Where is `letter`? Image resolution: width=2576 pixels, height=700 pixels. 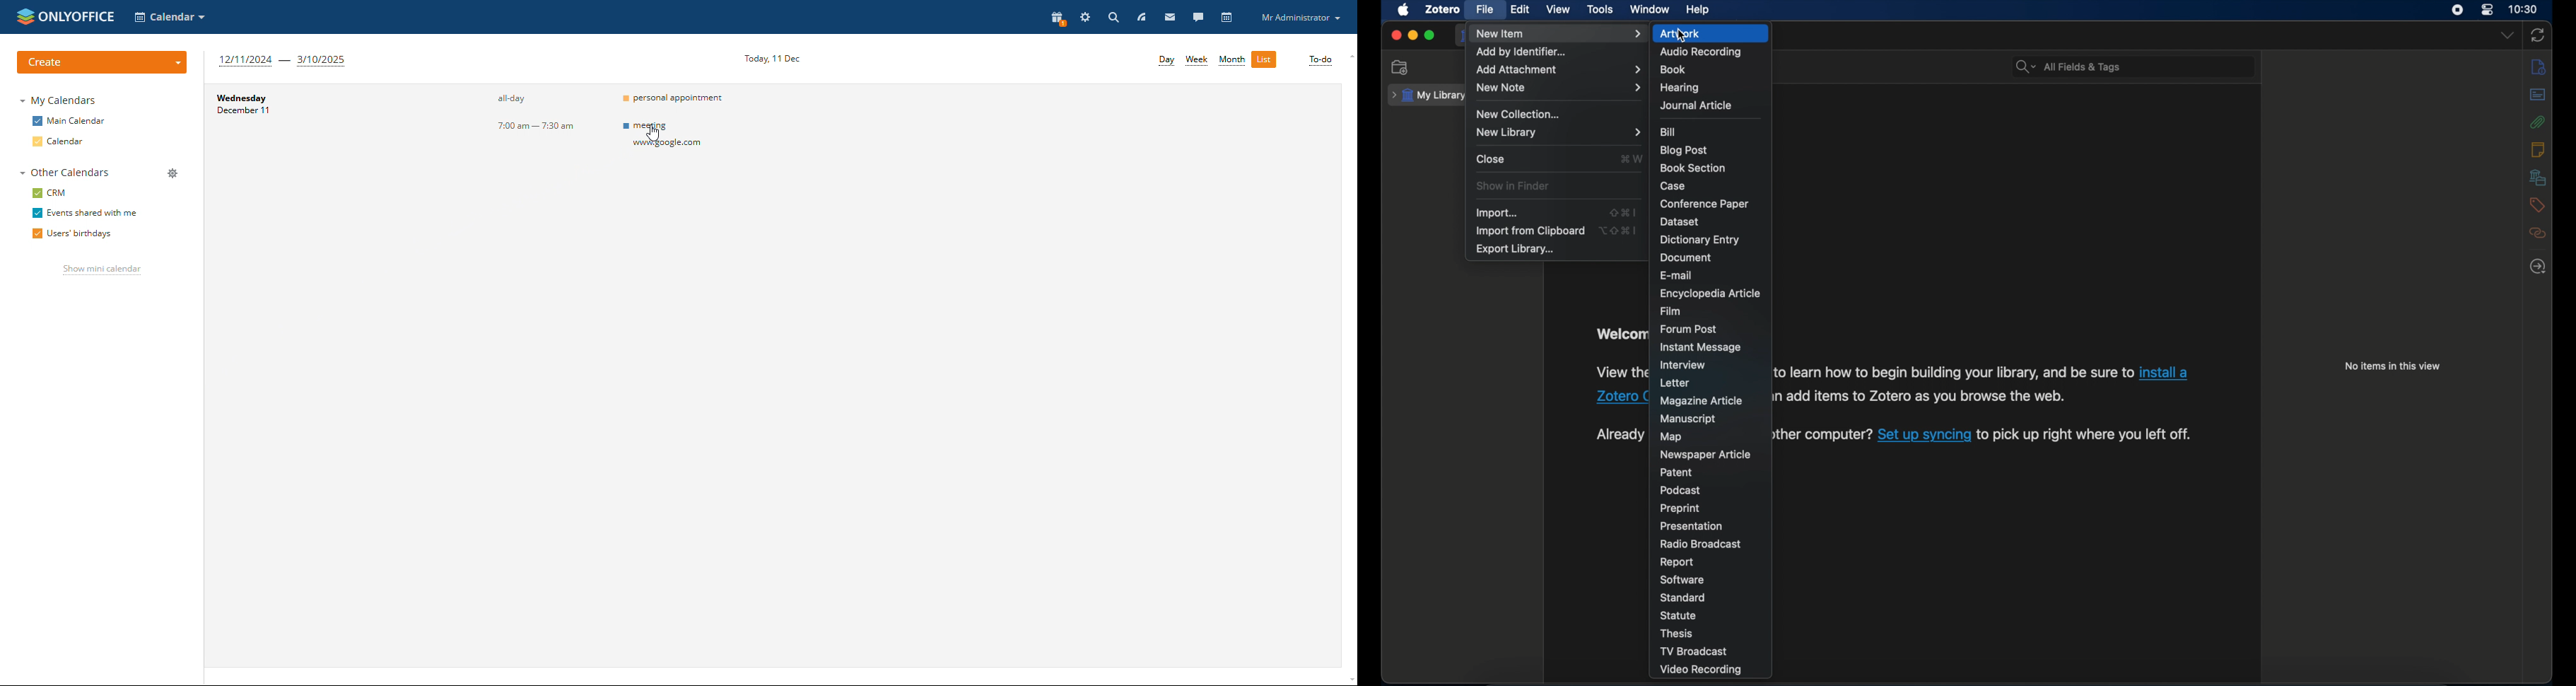
letter is located at coordinates (1676, 384).